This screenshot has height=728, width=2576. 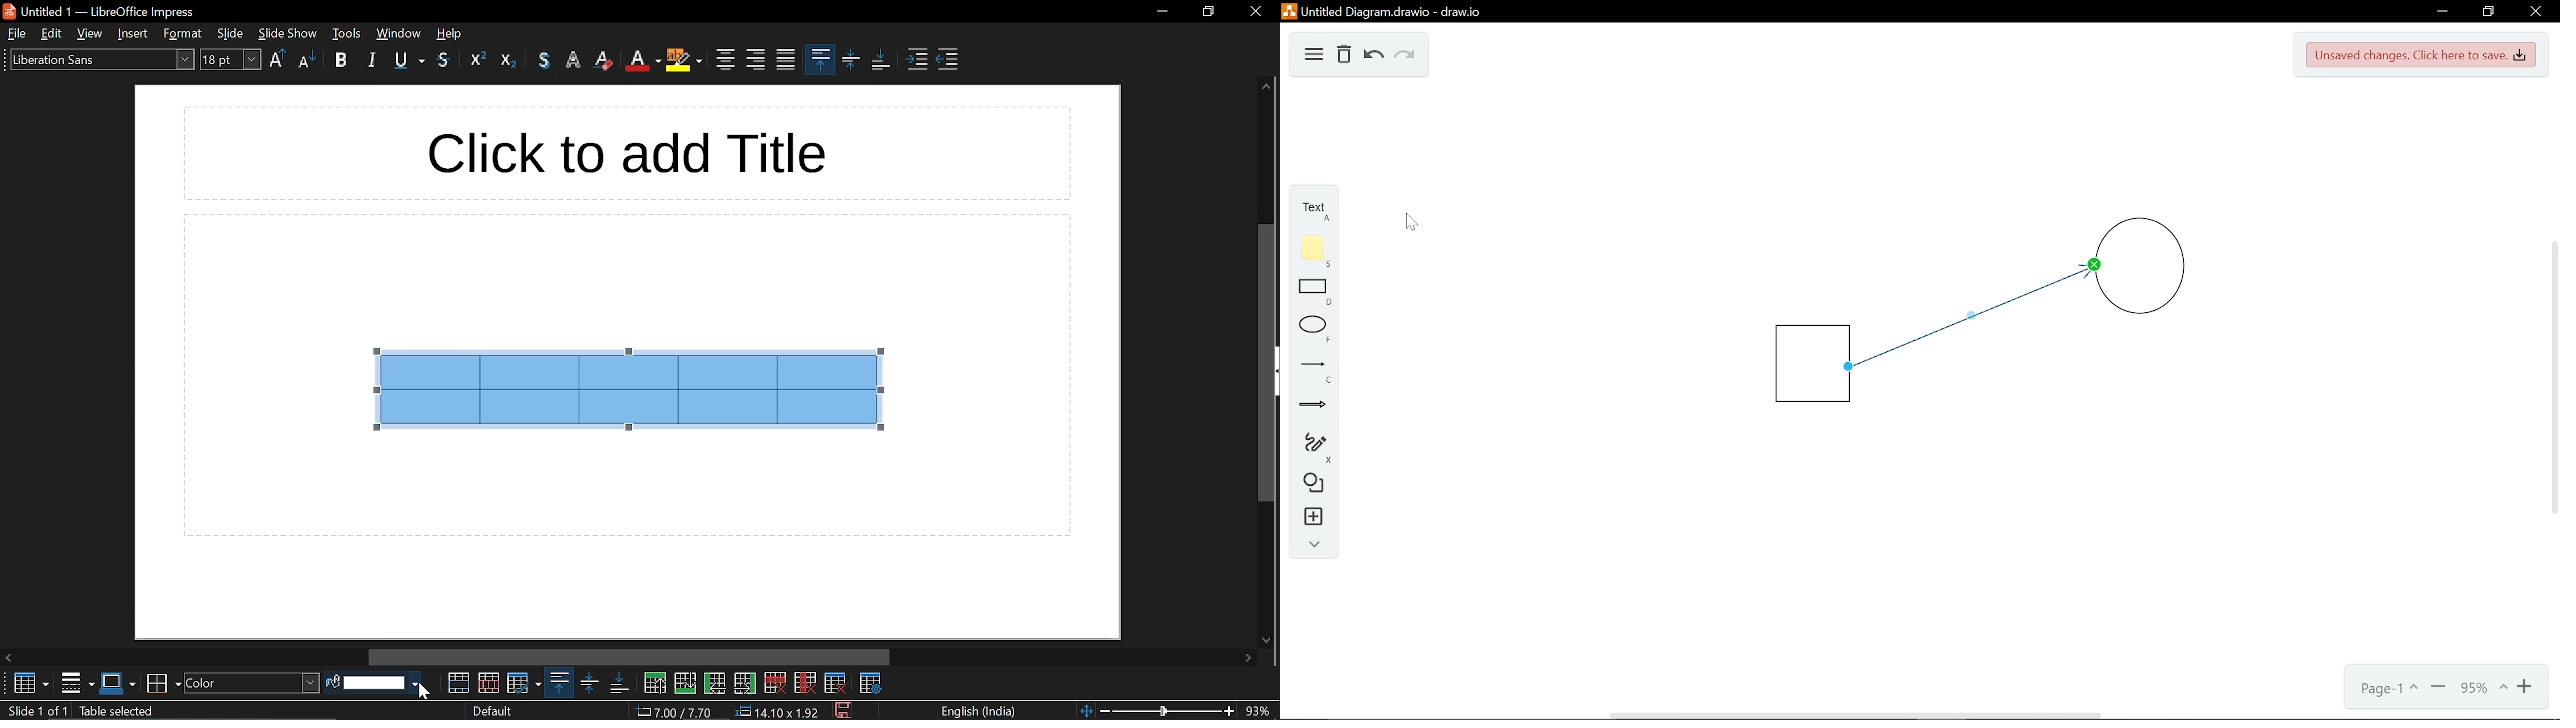 What do you see at coordinates (182, 34) in the screenshot?
I see `style` at bounding box center [182, 34].